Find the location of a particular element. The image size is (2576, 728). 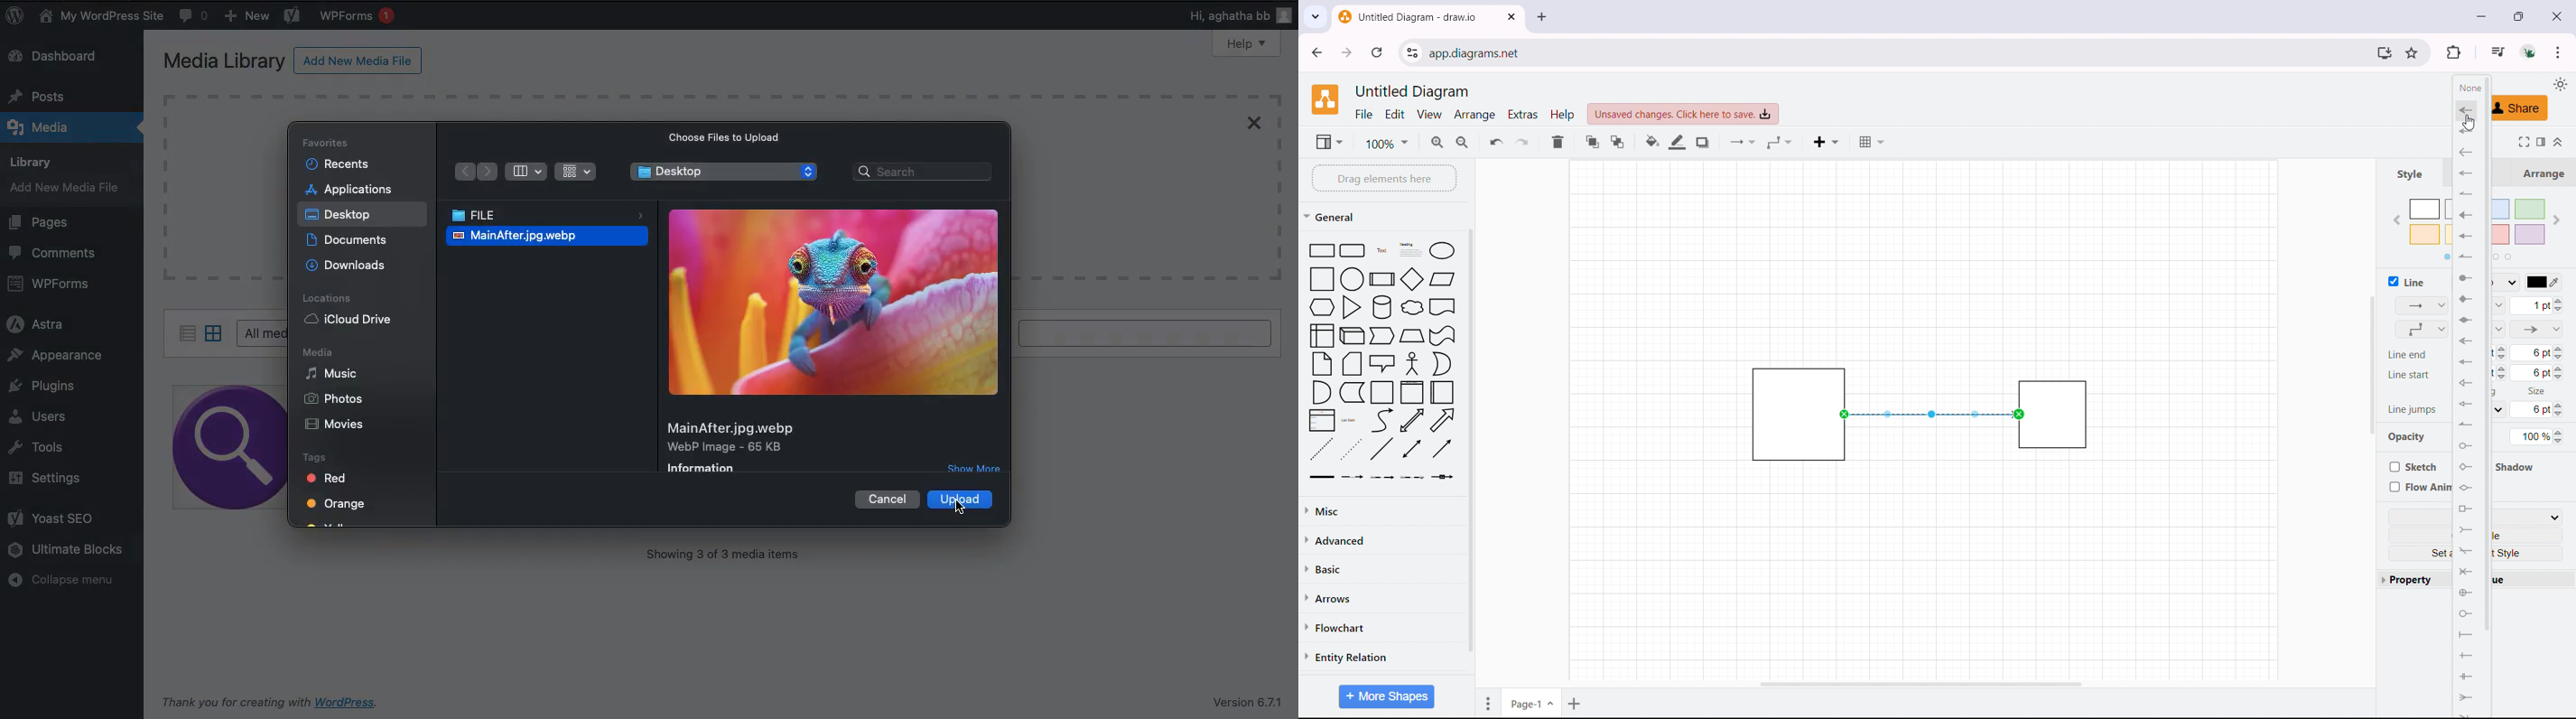

undo is located at coordinates (1497, 141).